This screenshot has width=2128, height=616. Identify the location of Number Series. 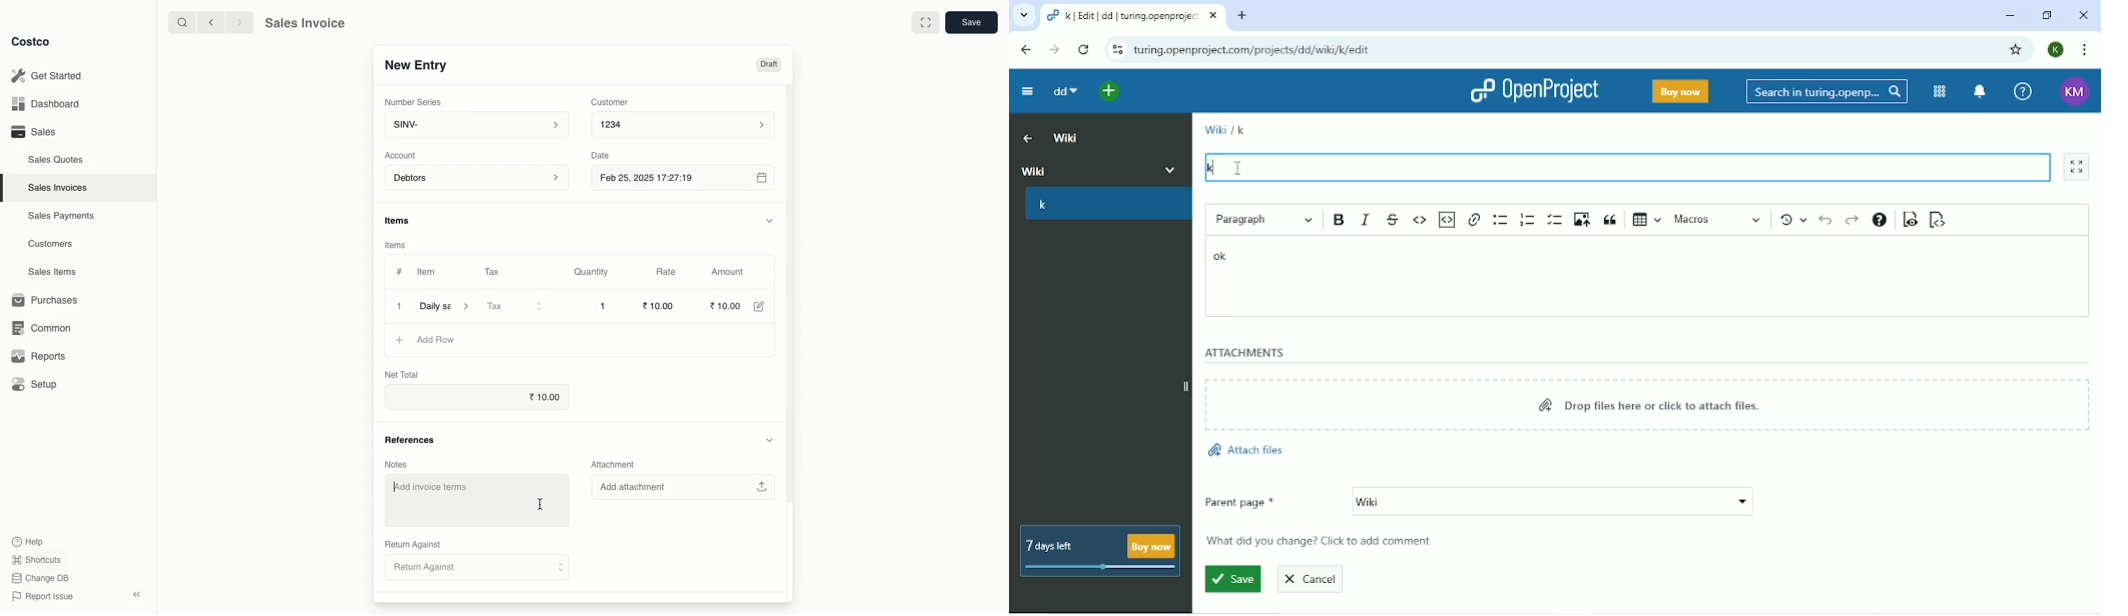
(414, 102).